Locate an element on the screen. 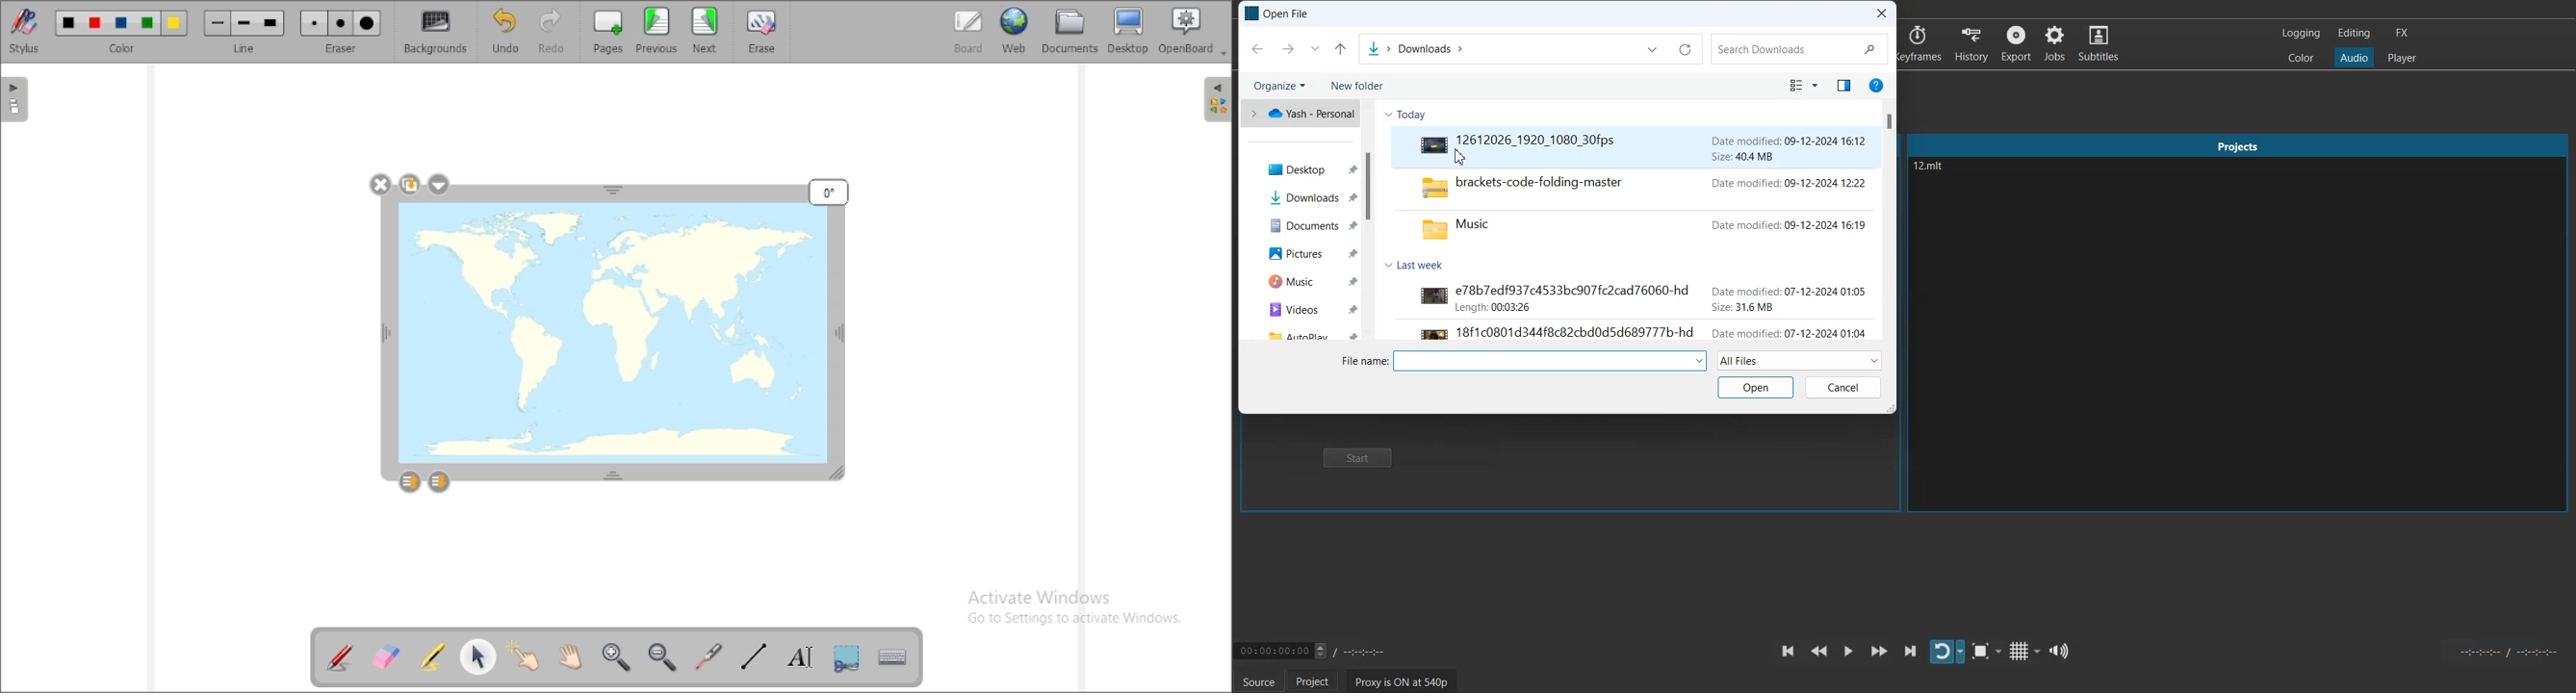 This screenshot has width=2576, height=700. Editing is located at coordinates (2354, 32).